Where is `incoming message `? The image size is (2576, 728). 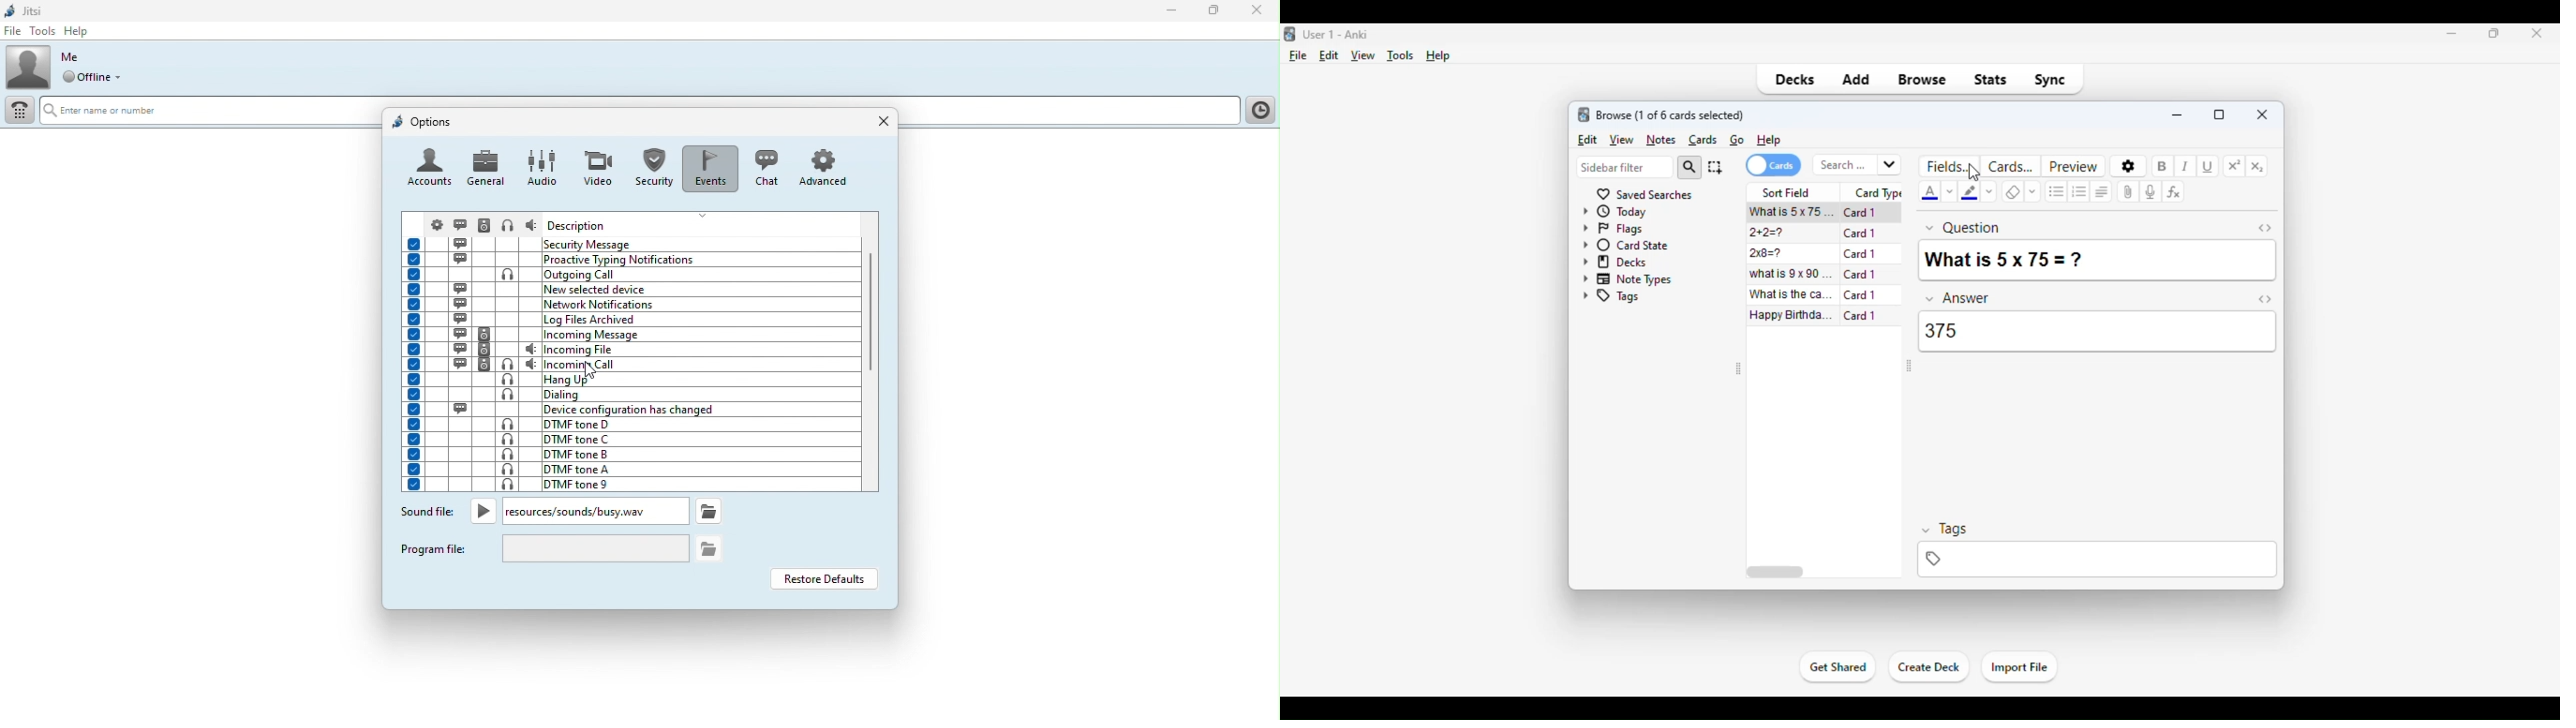
incoming message  is located at coordinates (631, 335).